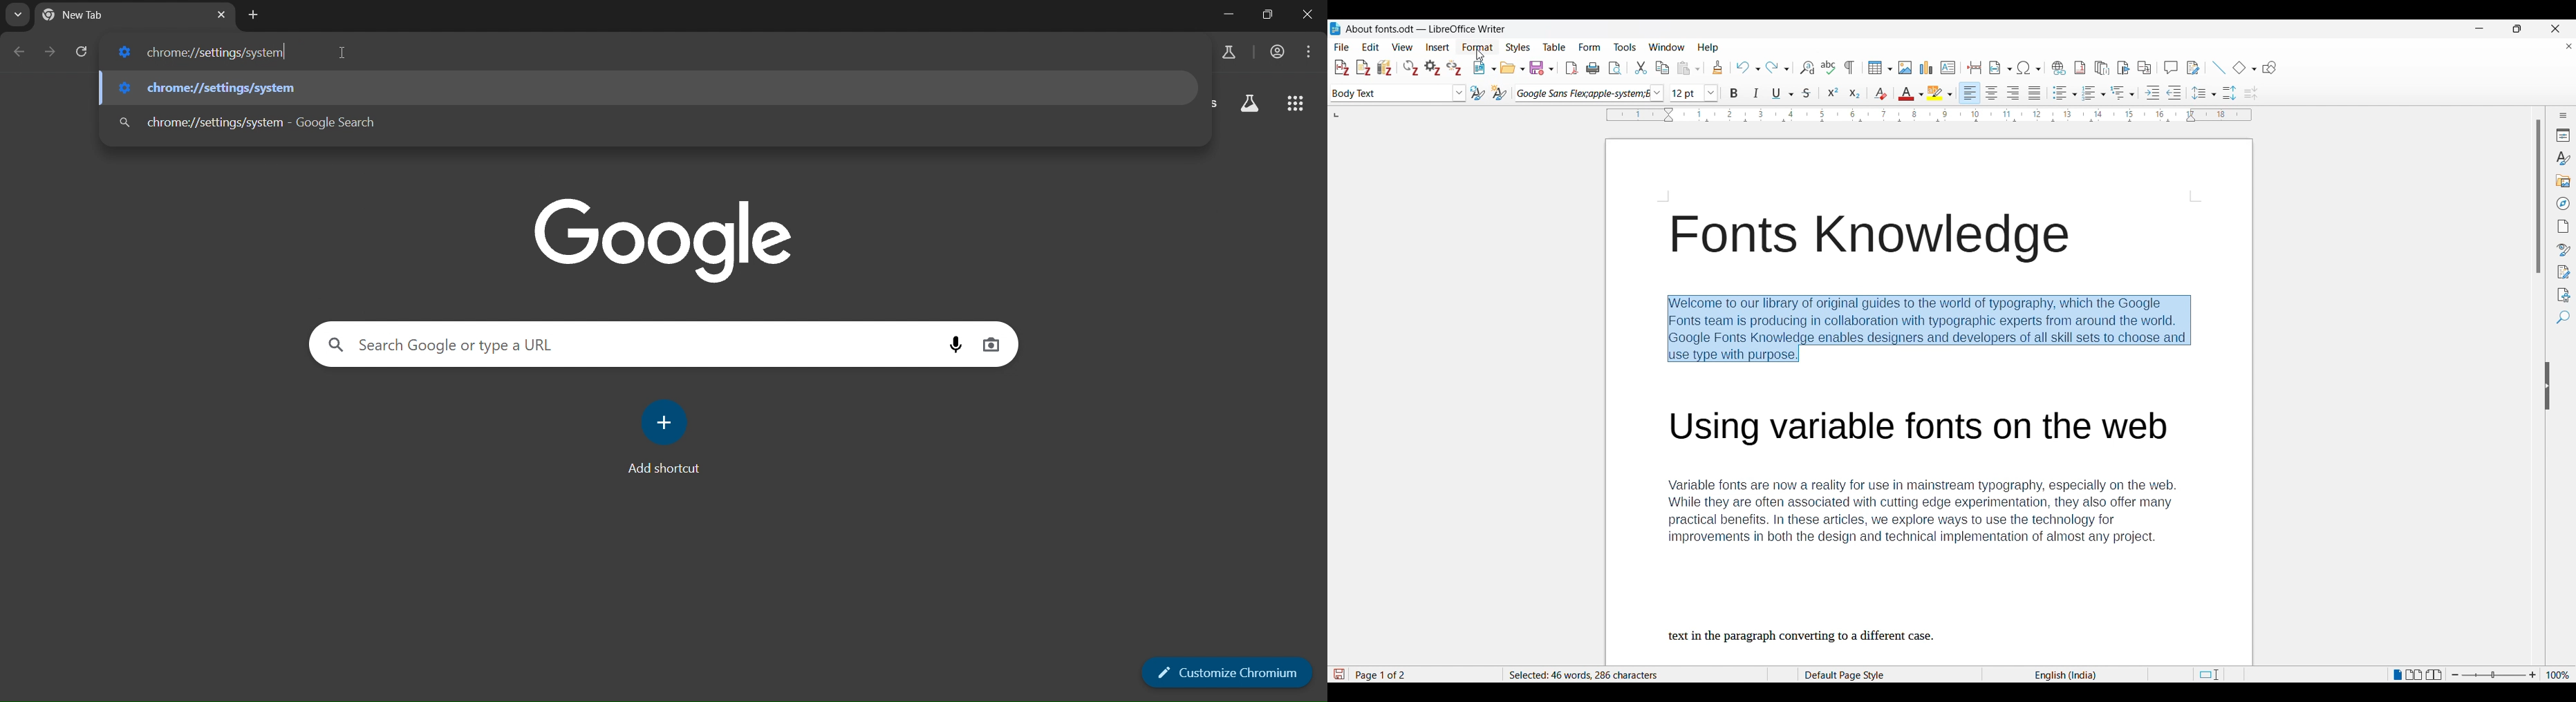 The height and width of the screenshot is (728, 2576). I want to click on New options, so click(1485, 68).